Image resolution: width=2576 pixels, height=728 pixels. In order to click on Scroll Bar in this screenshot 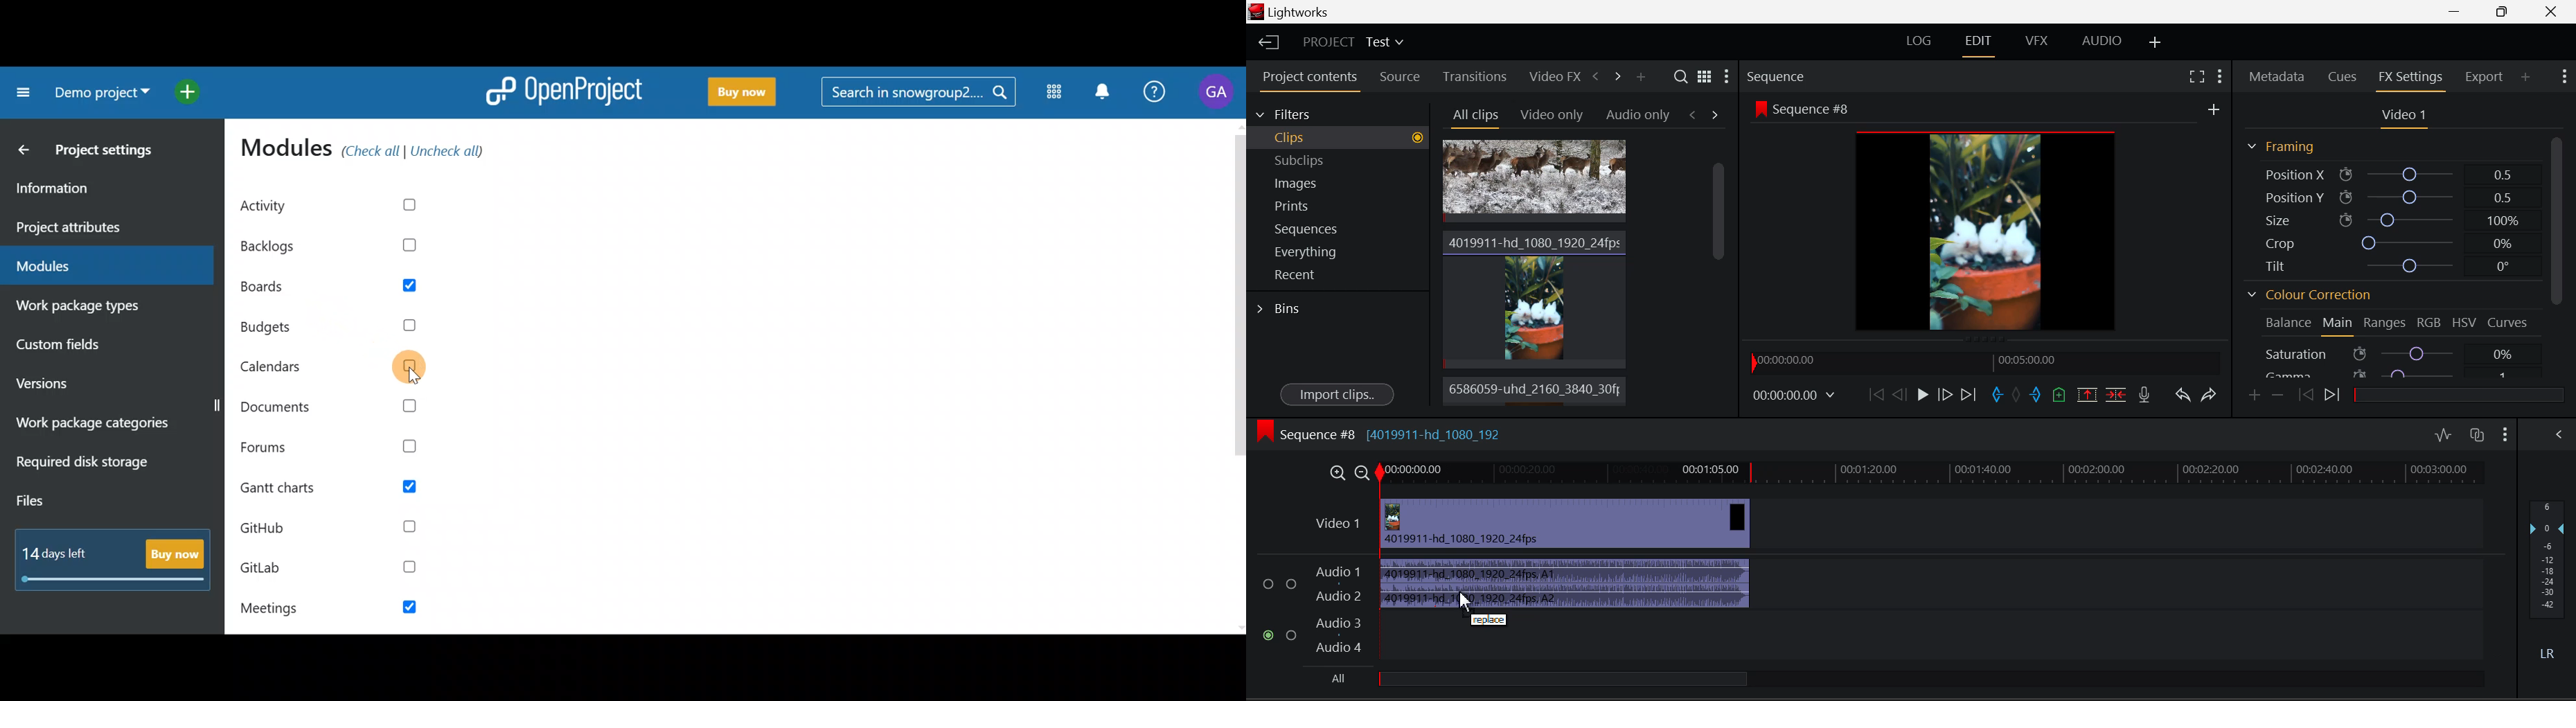, I will do `click(1716, 276)`.